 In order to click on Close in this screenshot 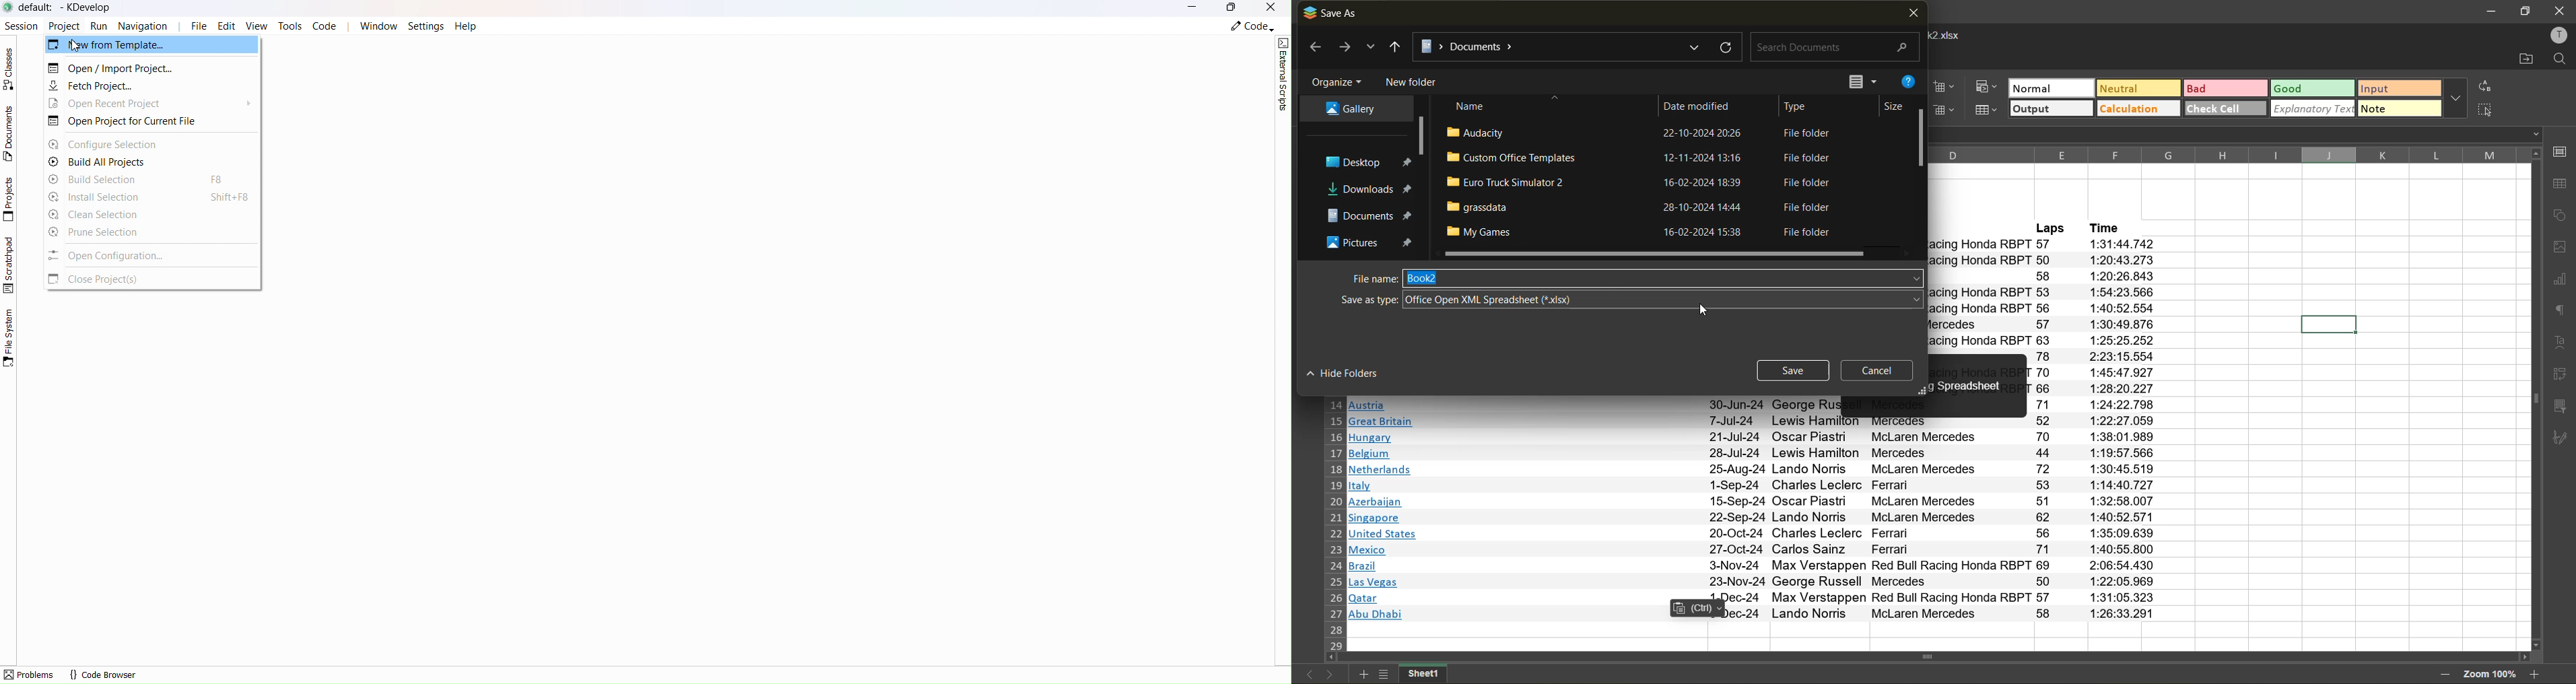, I will do `click(1273, 7)`.